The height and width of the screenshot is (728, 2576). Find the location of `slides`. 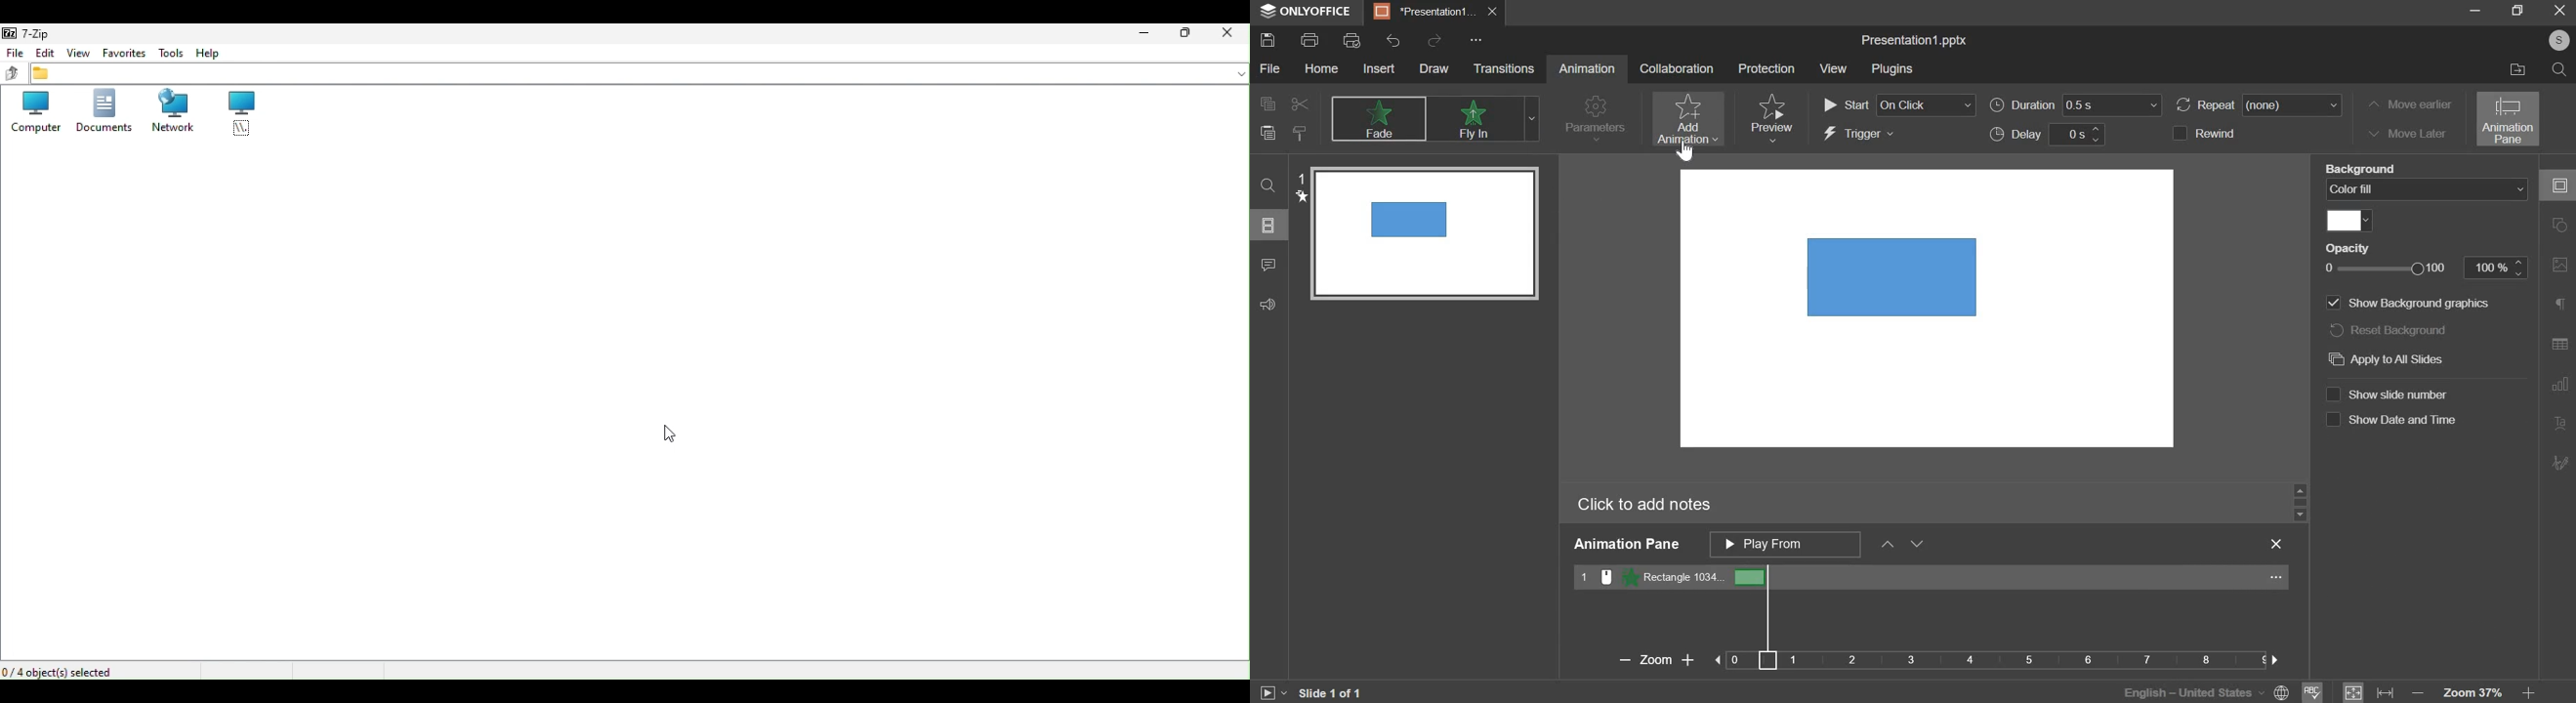

slides is located at coordinates (1270, 225).